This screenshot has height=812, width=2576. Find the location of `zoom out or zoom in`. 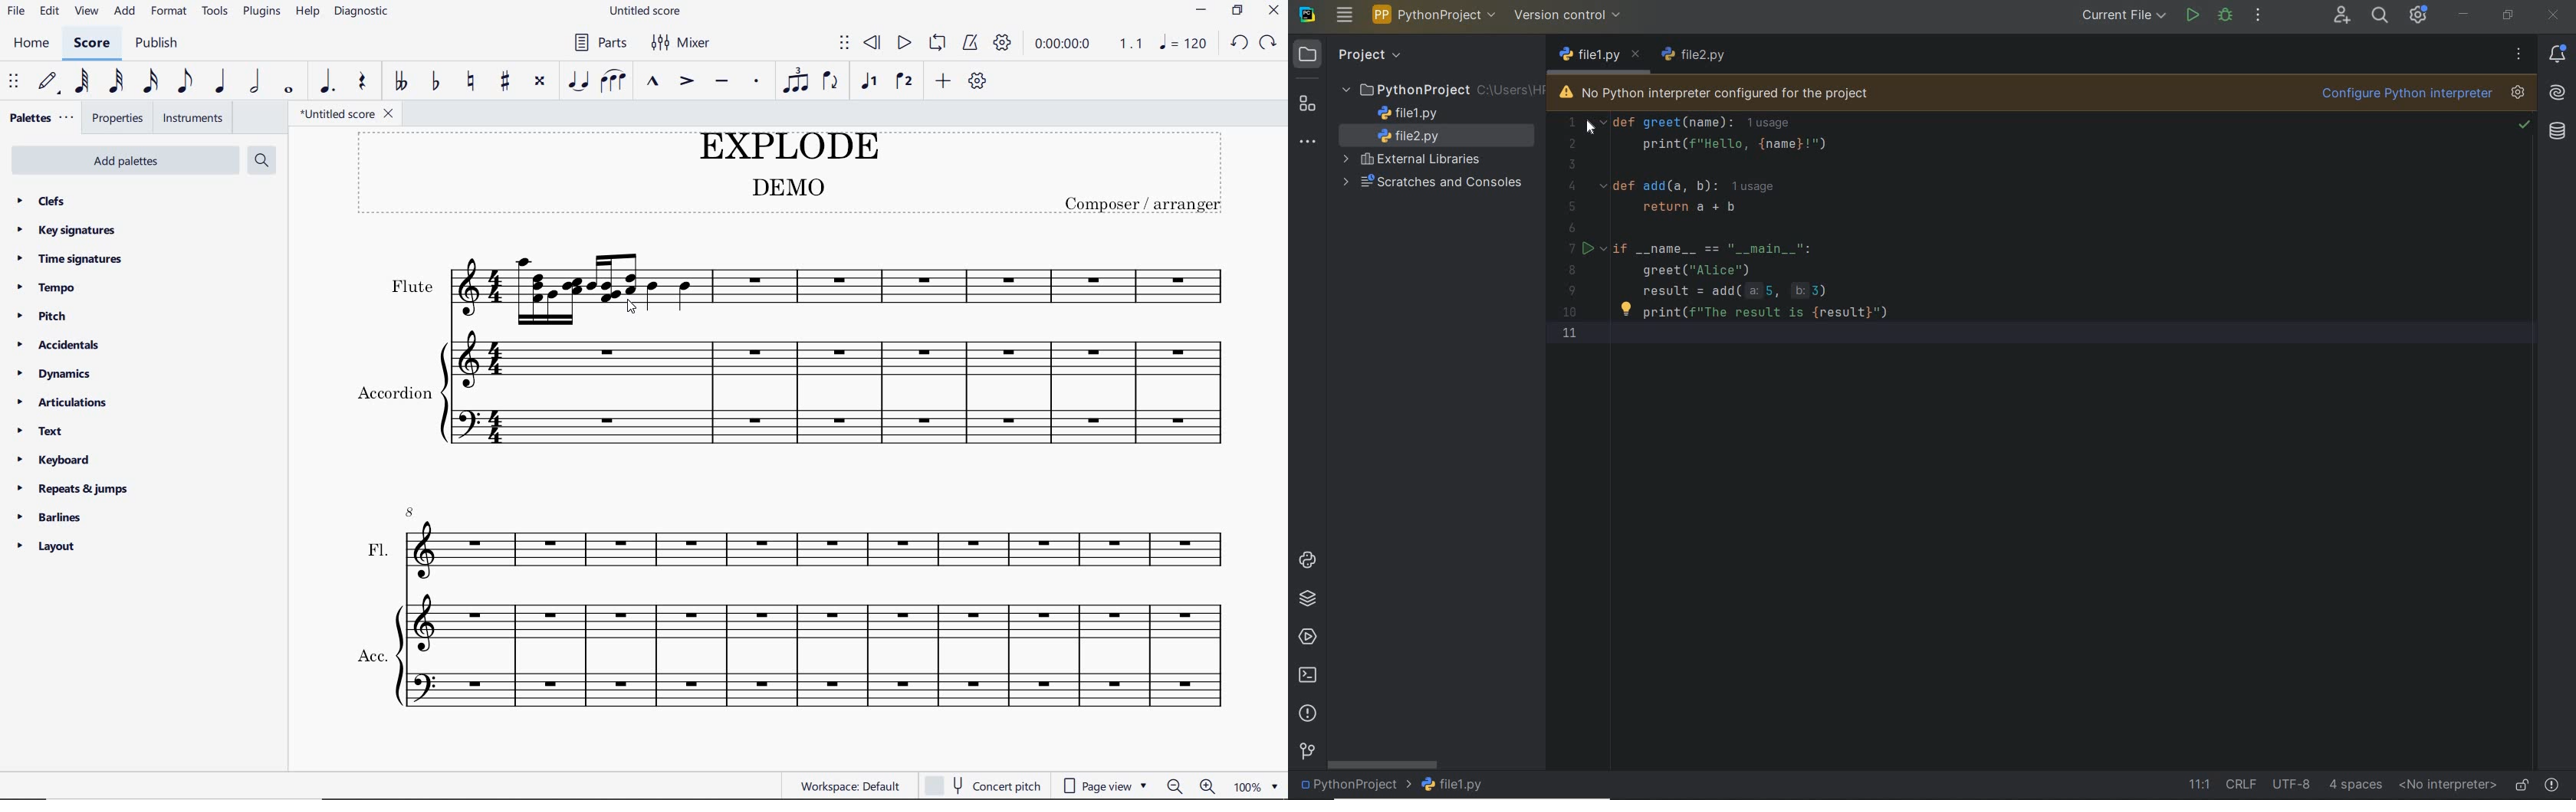

zoom out or zoom in is located at coordinates (1191, 785).